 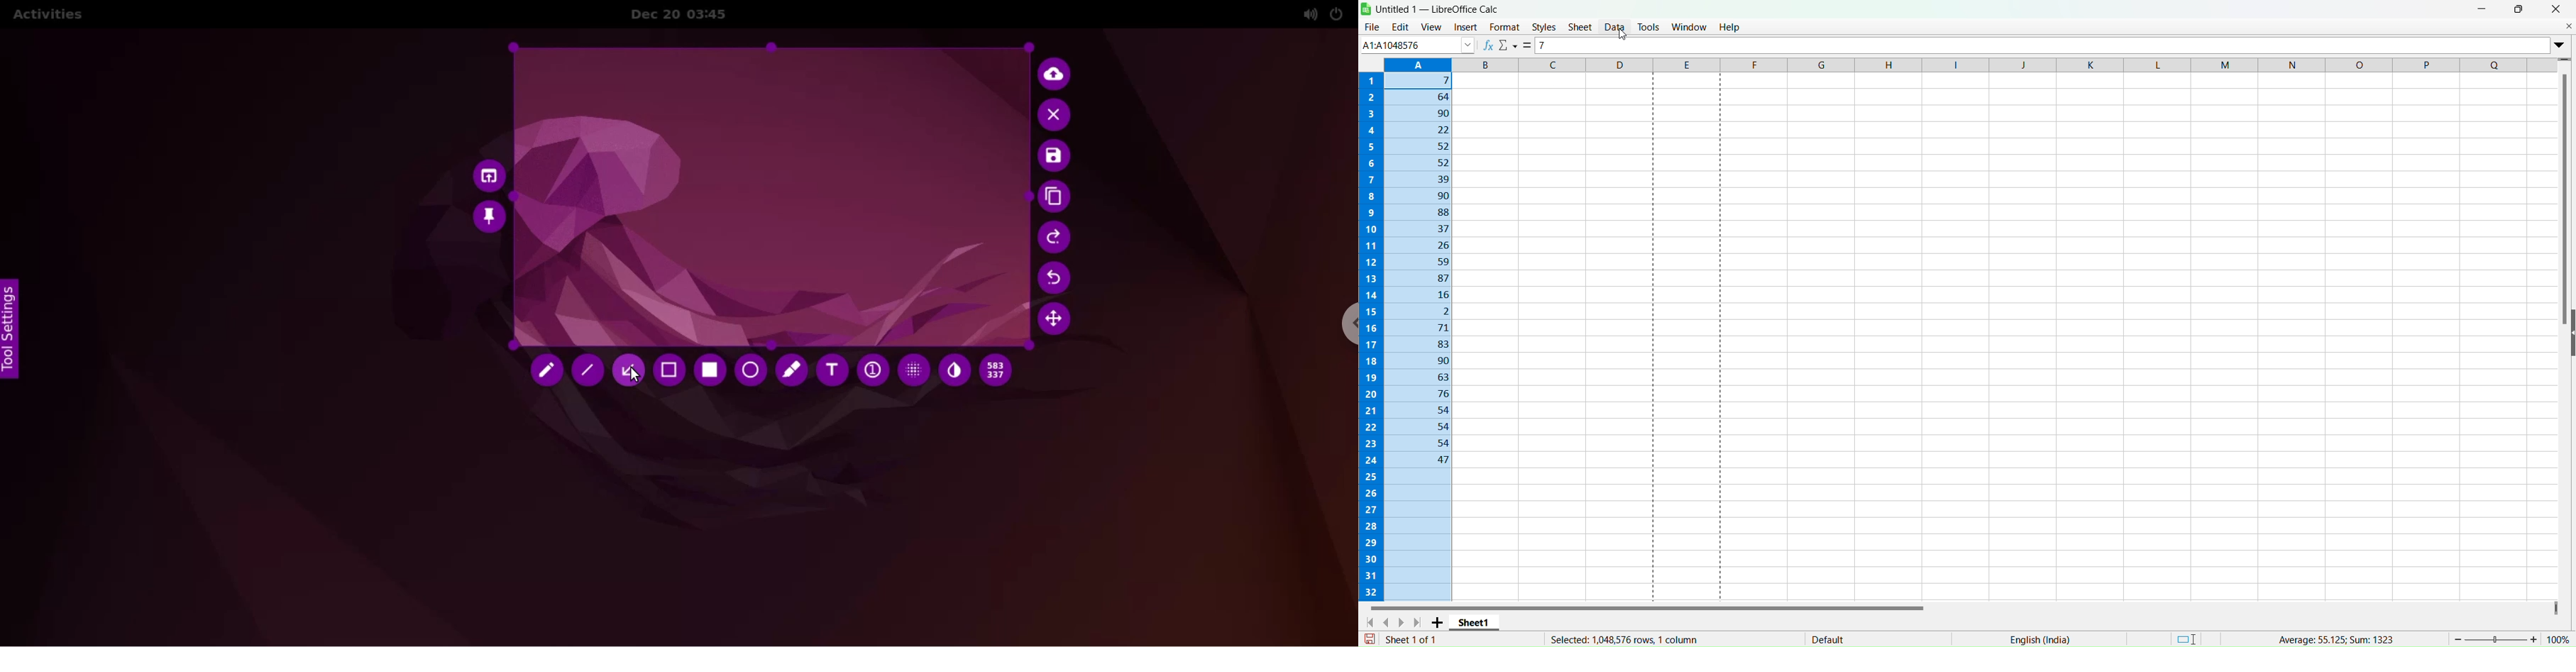 I want to click on cursor, so click(x=634, y=375).